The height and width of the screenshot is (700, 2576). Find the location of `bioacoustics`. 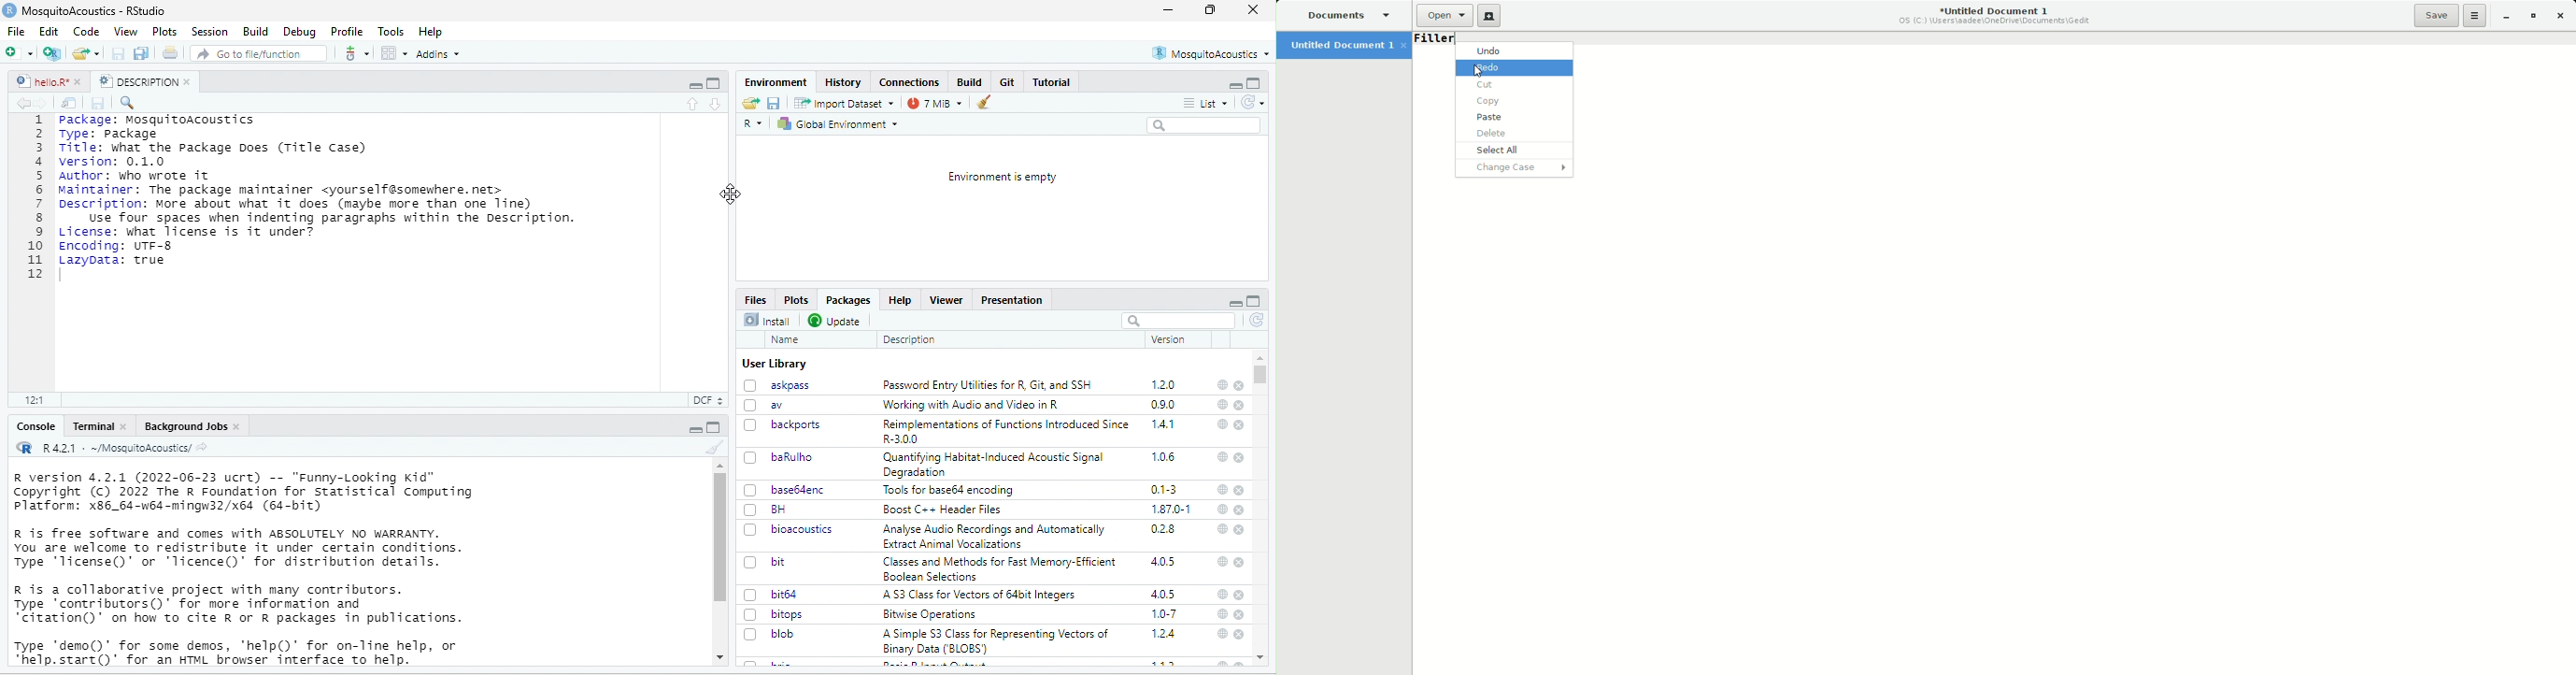

bioacoustics is located at coordinates (790, 530).